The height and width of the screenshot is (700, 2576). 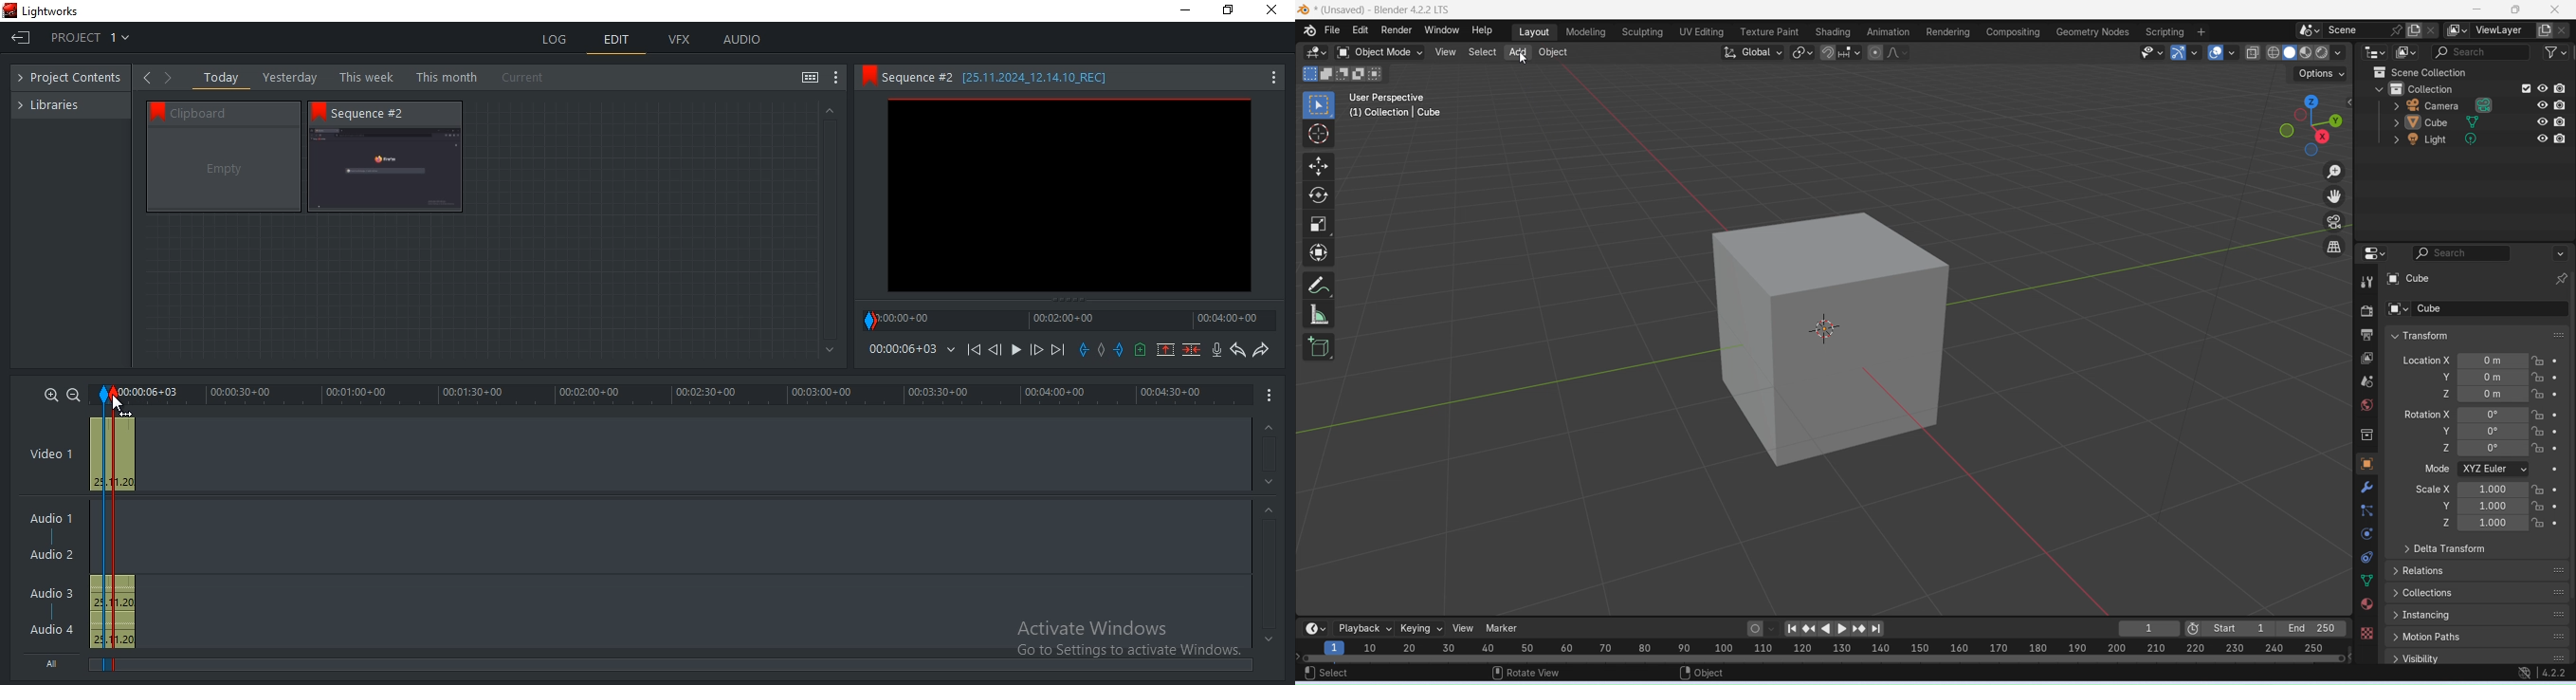 What do you see at coordinates (47, 520) in the screenshot?
I see `Audio 1` at bounding box center [47, 520].